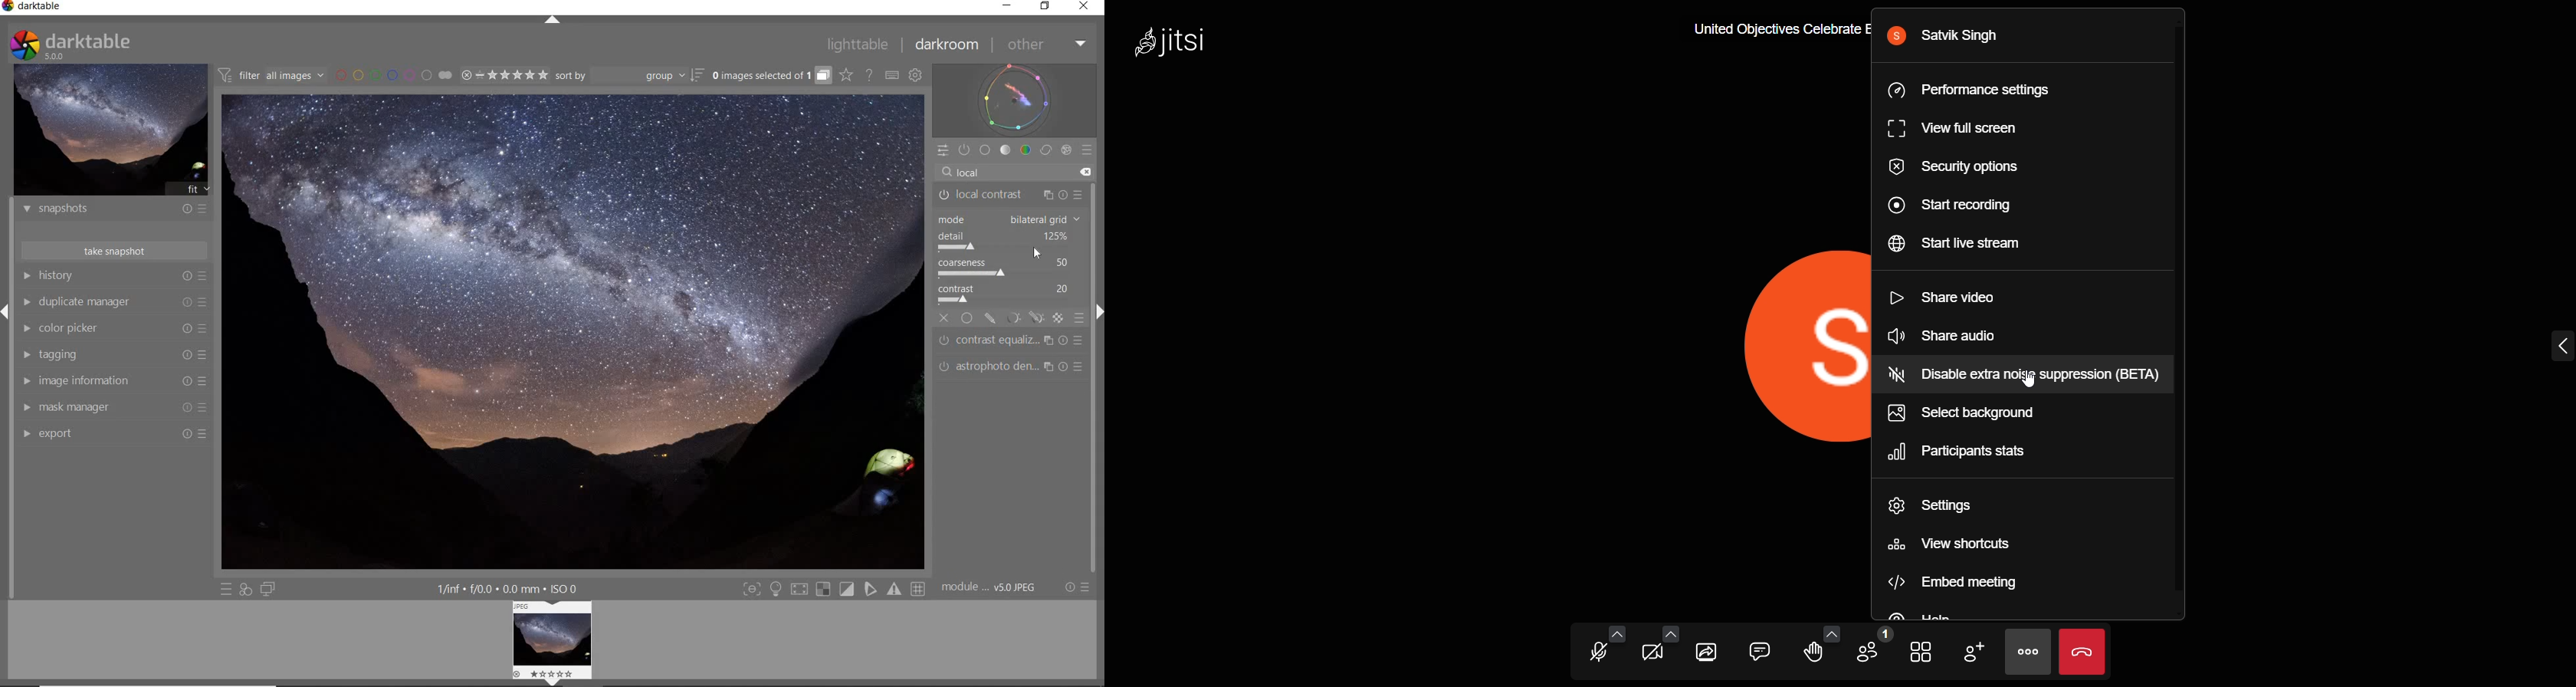 The width and height of the screenshot is (2576, 700). Describe the element at coordinates (1067, 191) in the screenshot. I see `reset parameters` at that location.